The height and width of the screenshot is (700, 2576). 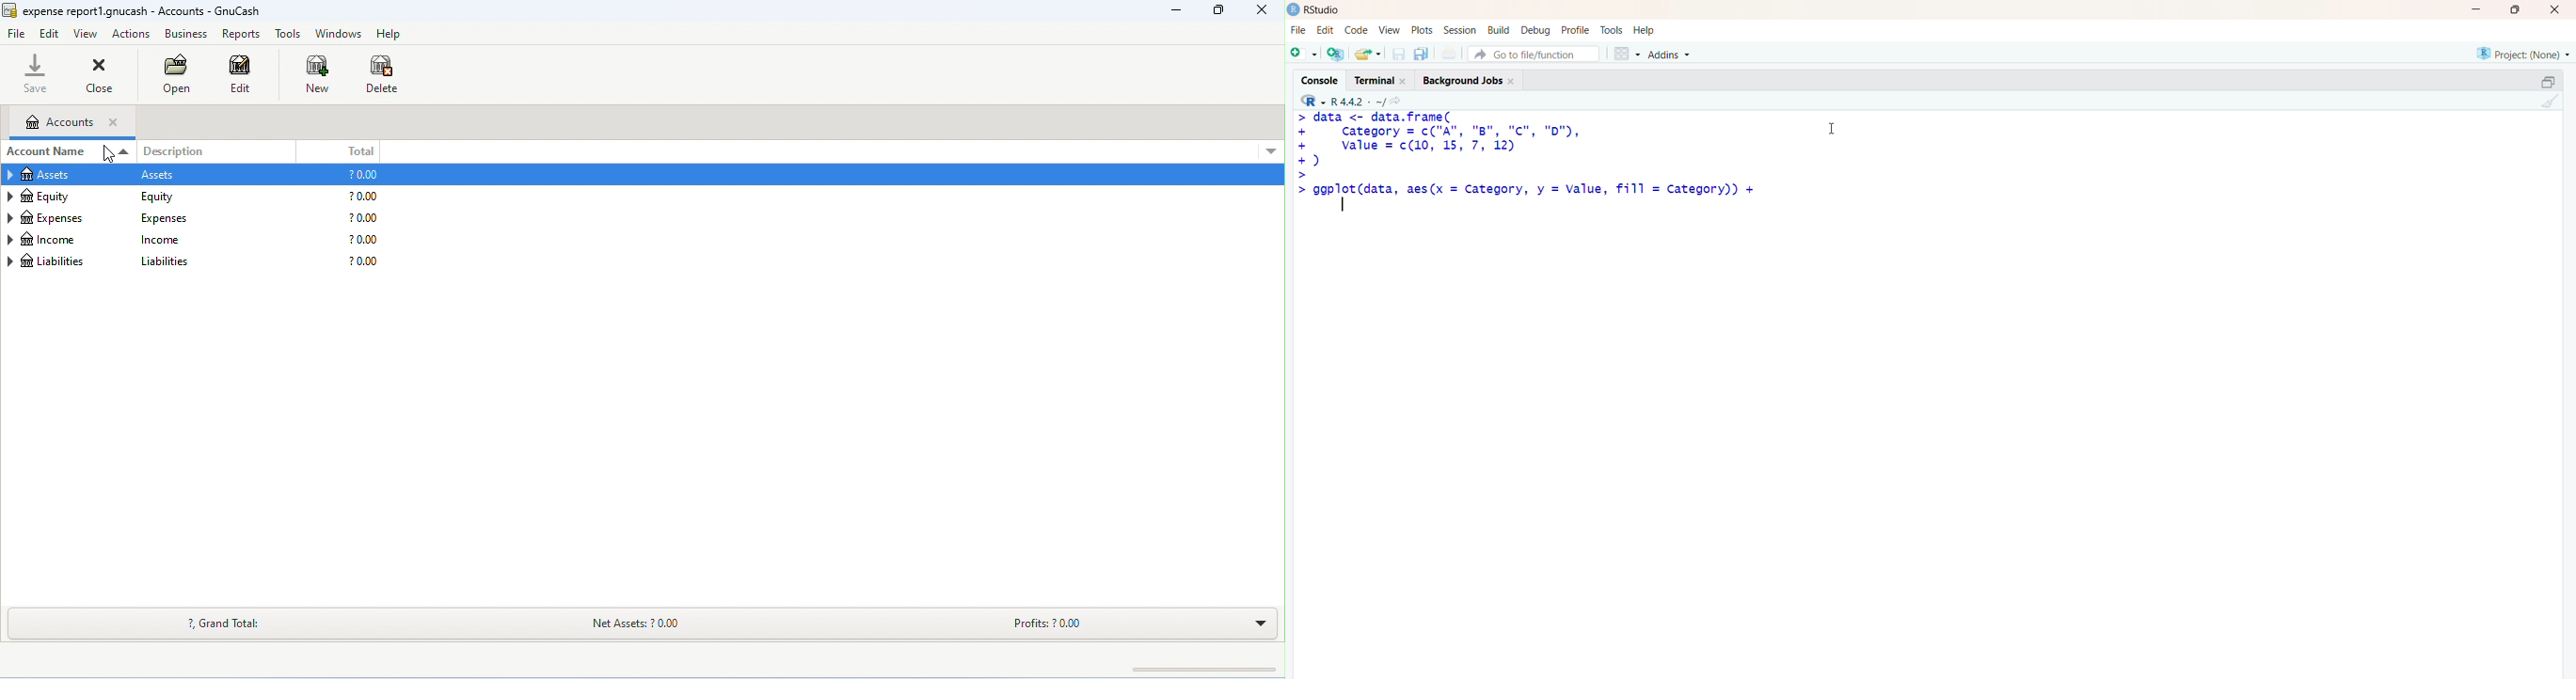 What do you see at coordinates (1326, 30) in the screenshot?
I see `edit` at bounding box center [1326, 30].